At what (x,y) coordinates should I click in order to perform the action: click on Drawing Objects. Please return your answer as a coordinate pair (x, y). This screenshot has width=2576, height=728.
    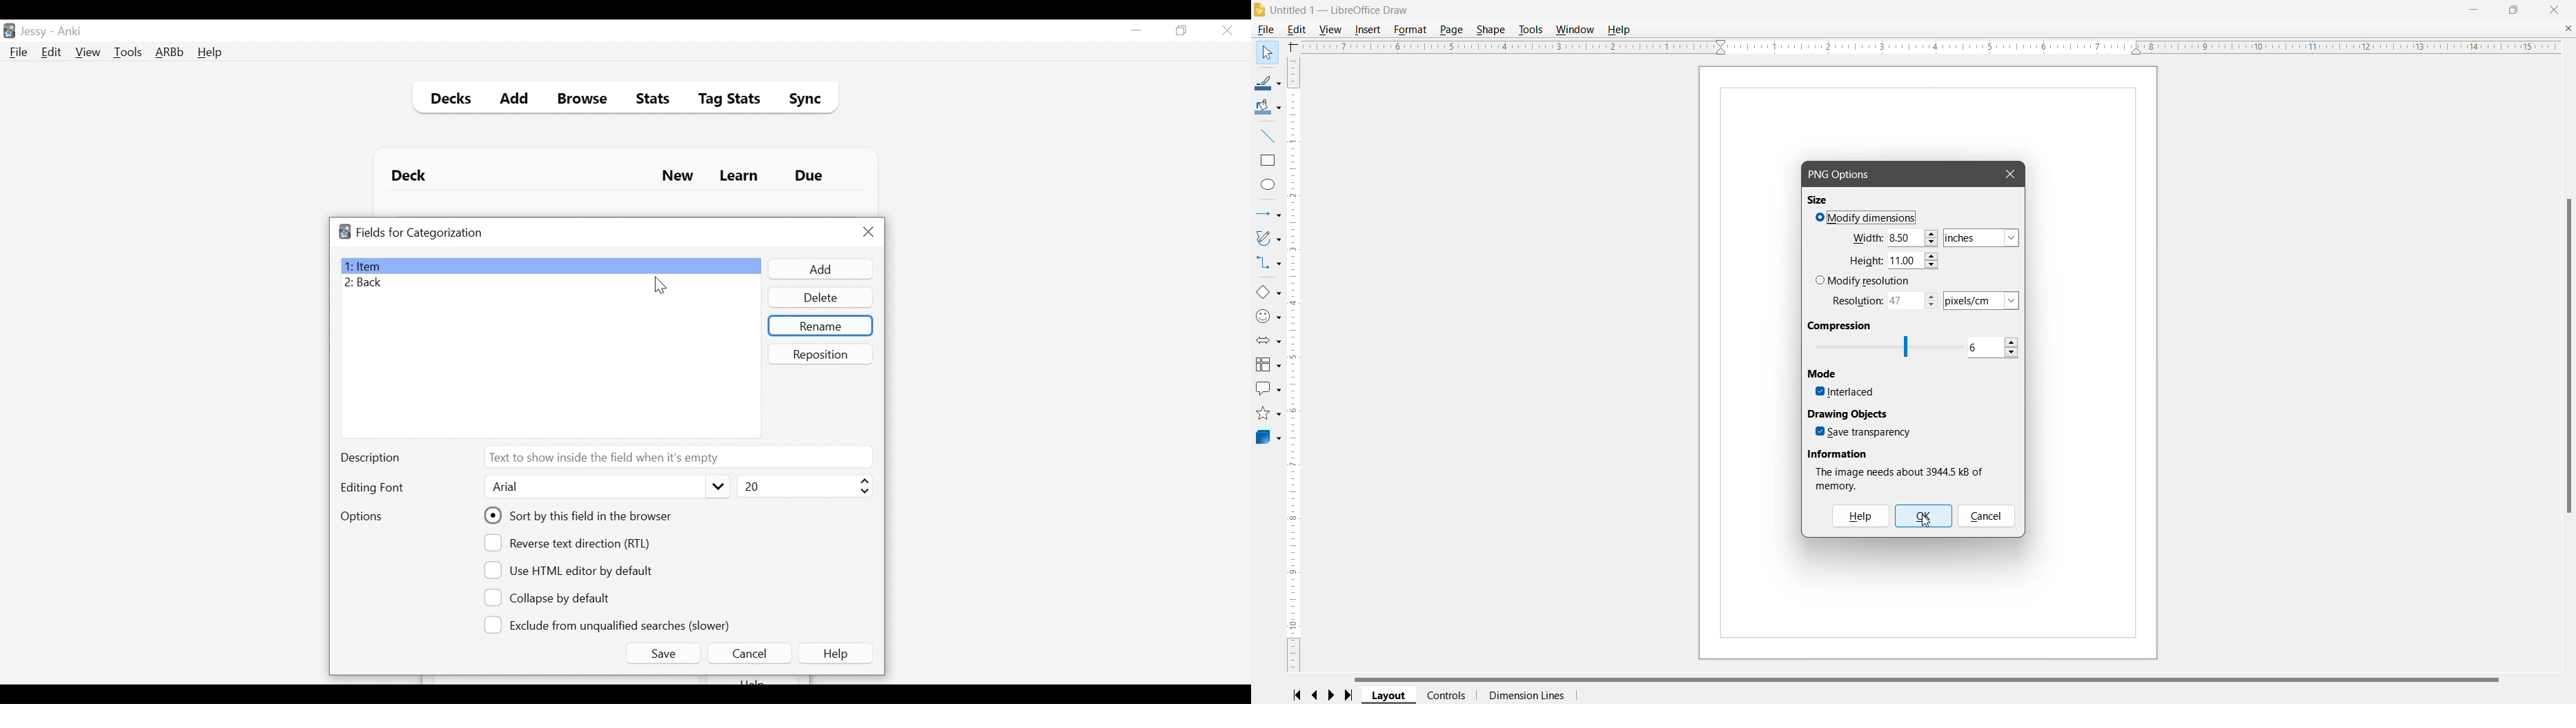
    Looking at the image, I should click on (1850, 414).